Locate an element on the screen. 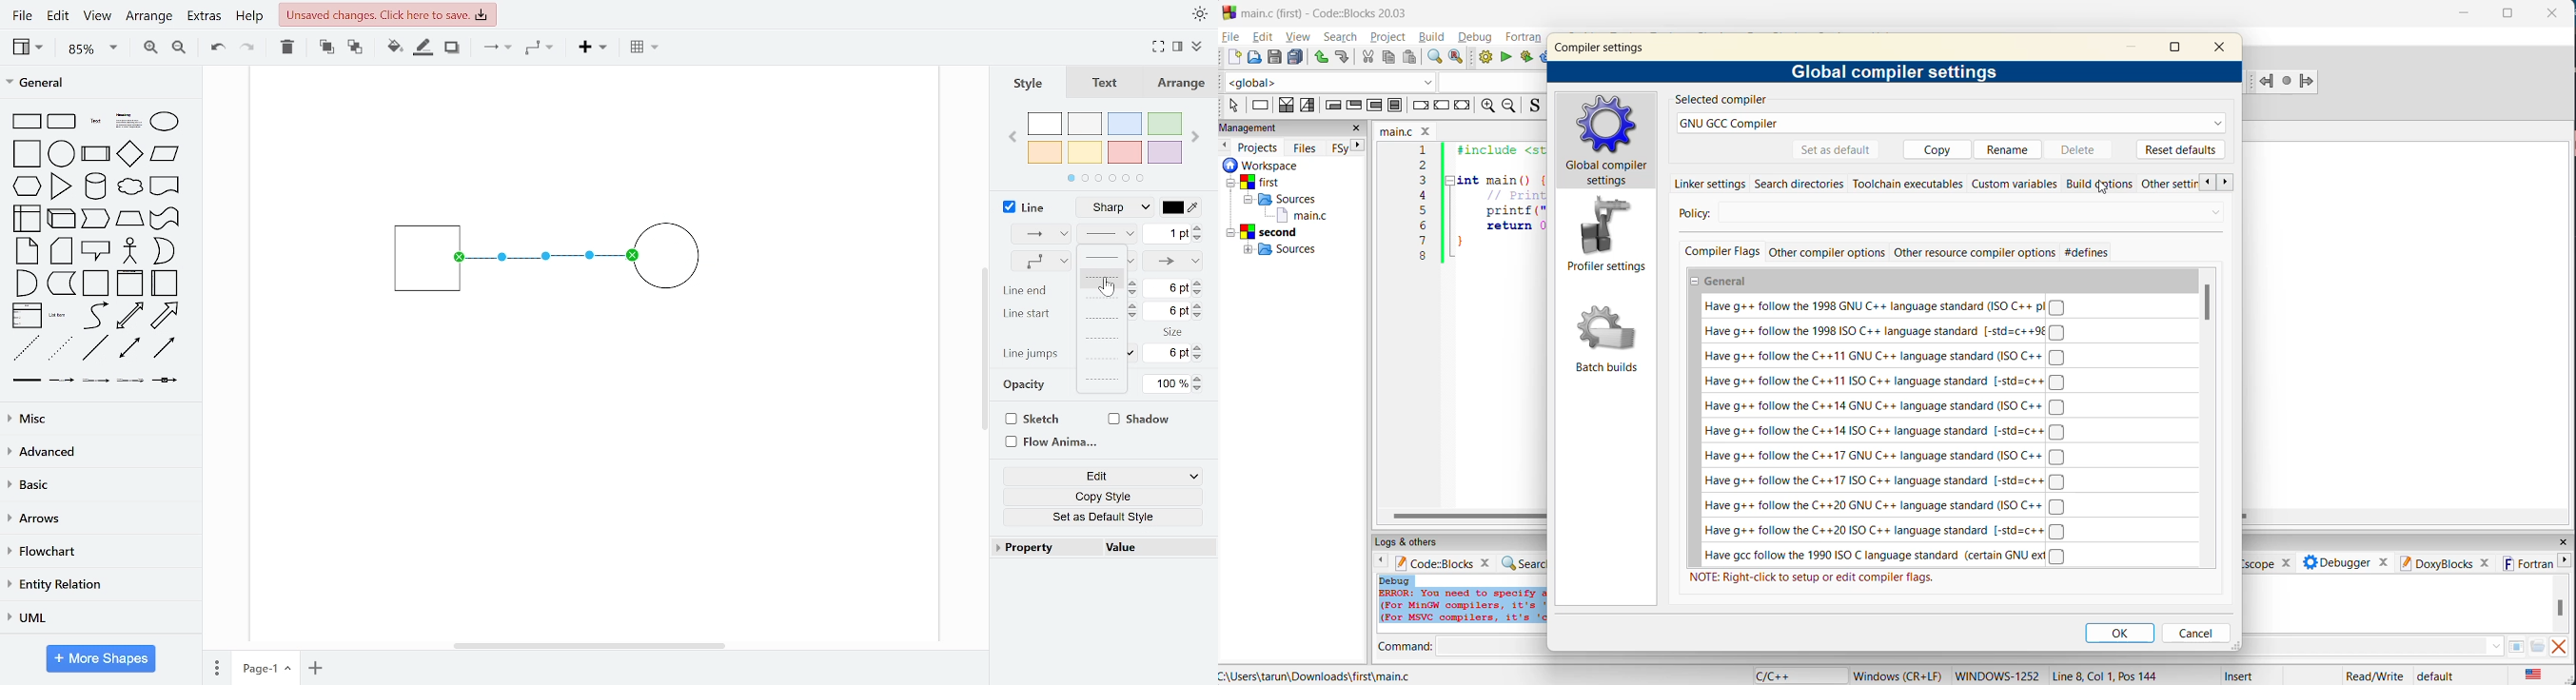 This screenshot has height=700, width=2576. dashed 3 is located at coordinates (1101, 320).